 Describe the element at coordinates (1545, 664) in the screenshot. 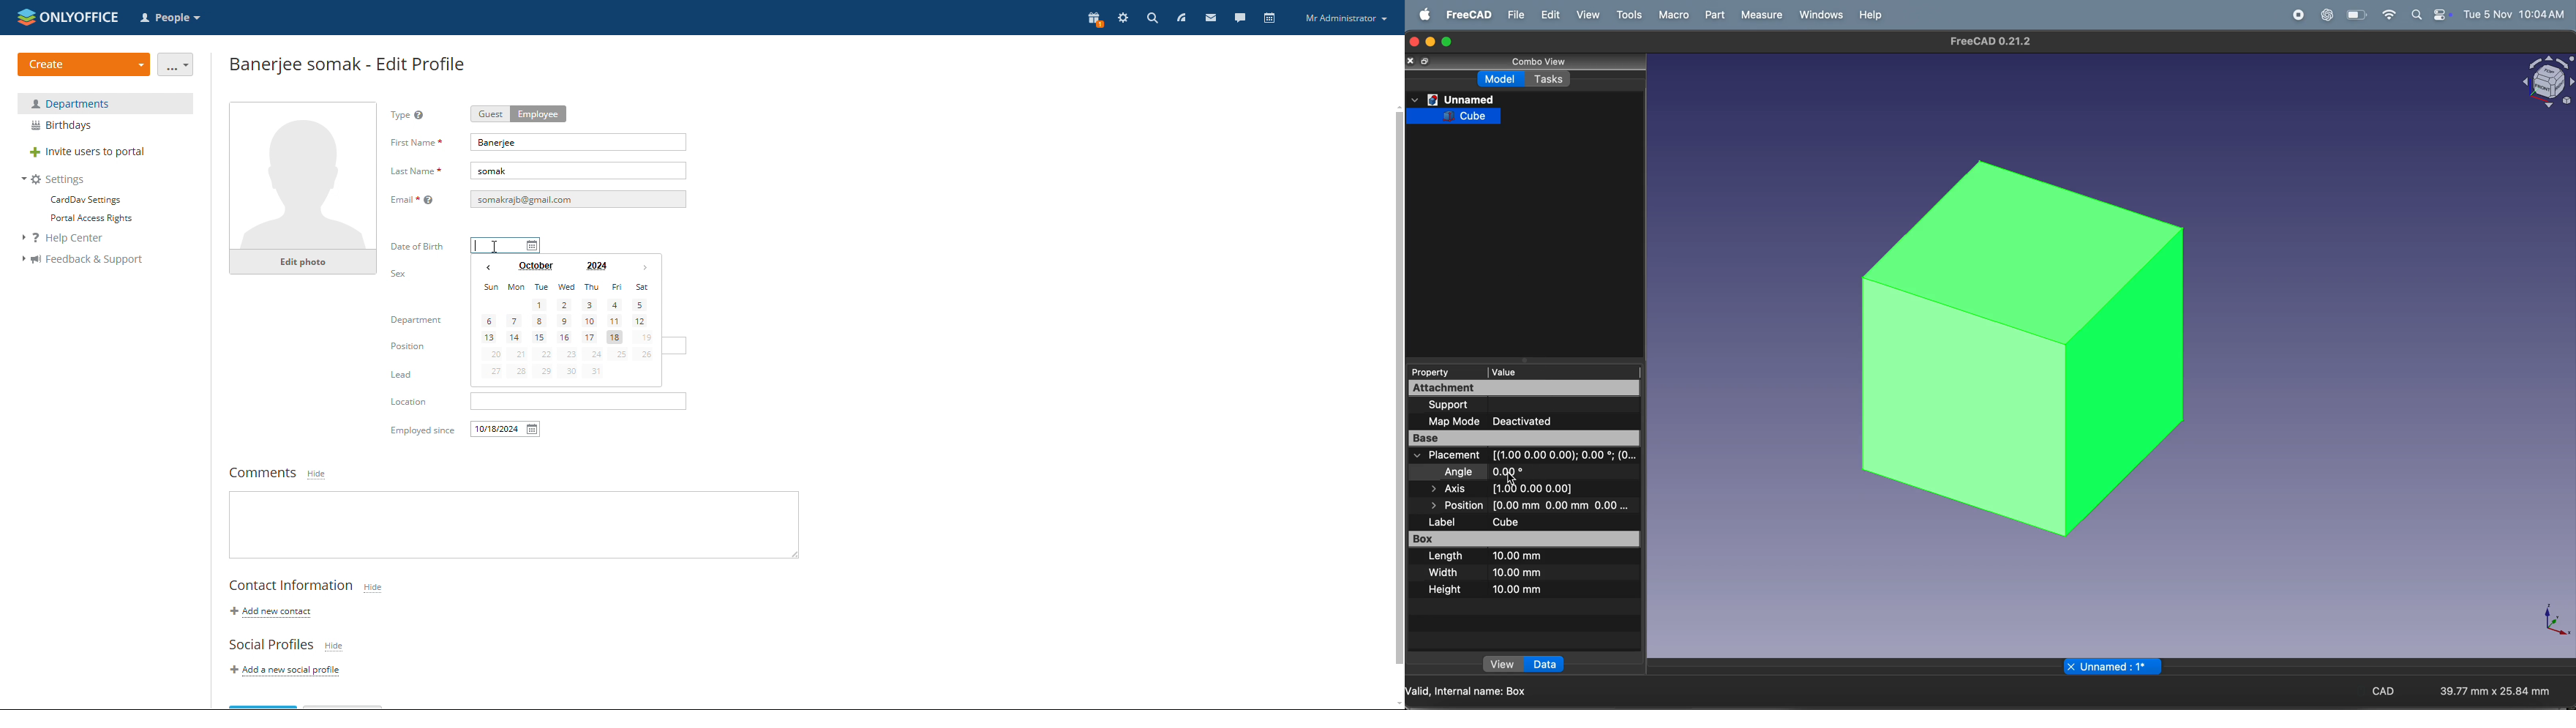

I see `Data »` at that location.